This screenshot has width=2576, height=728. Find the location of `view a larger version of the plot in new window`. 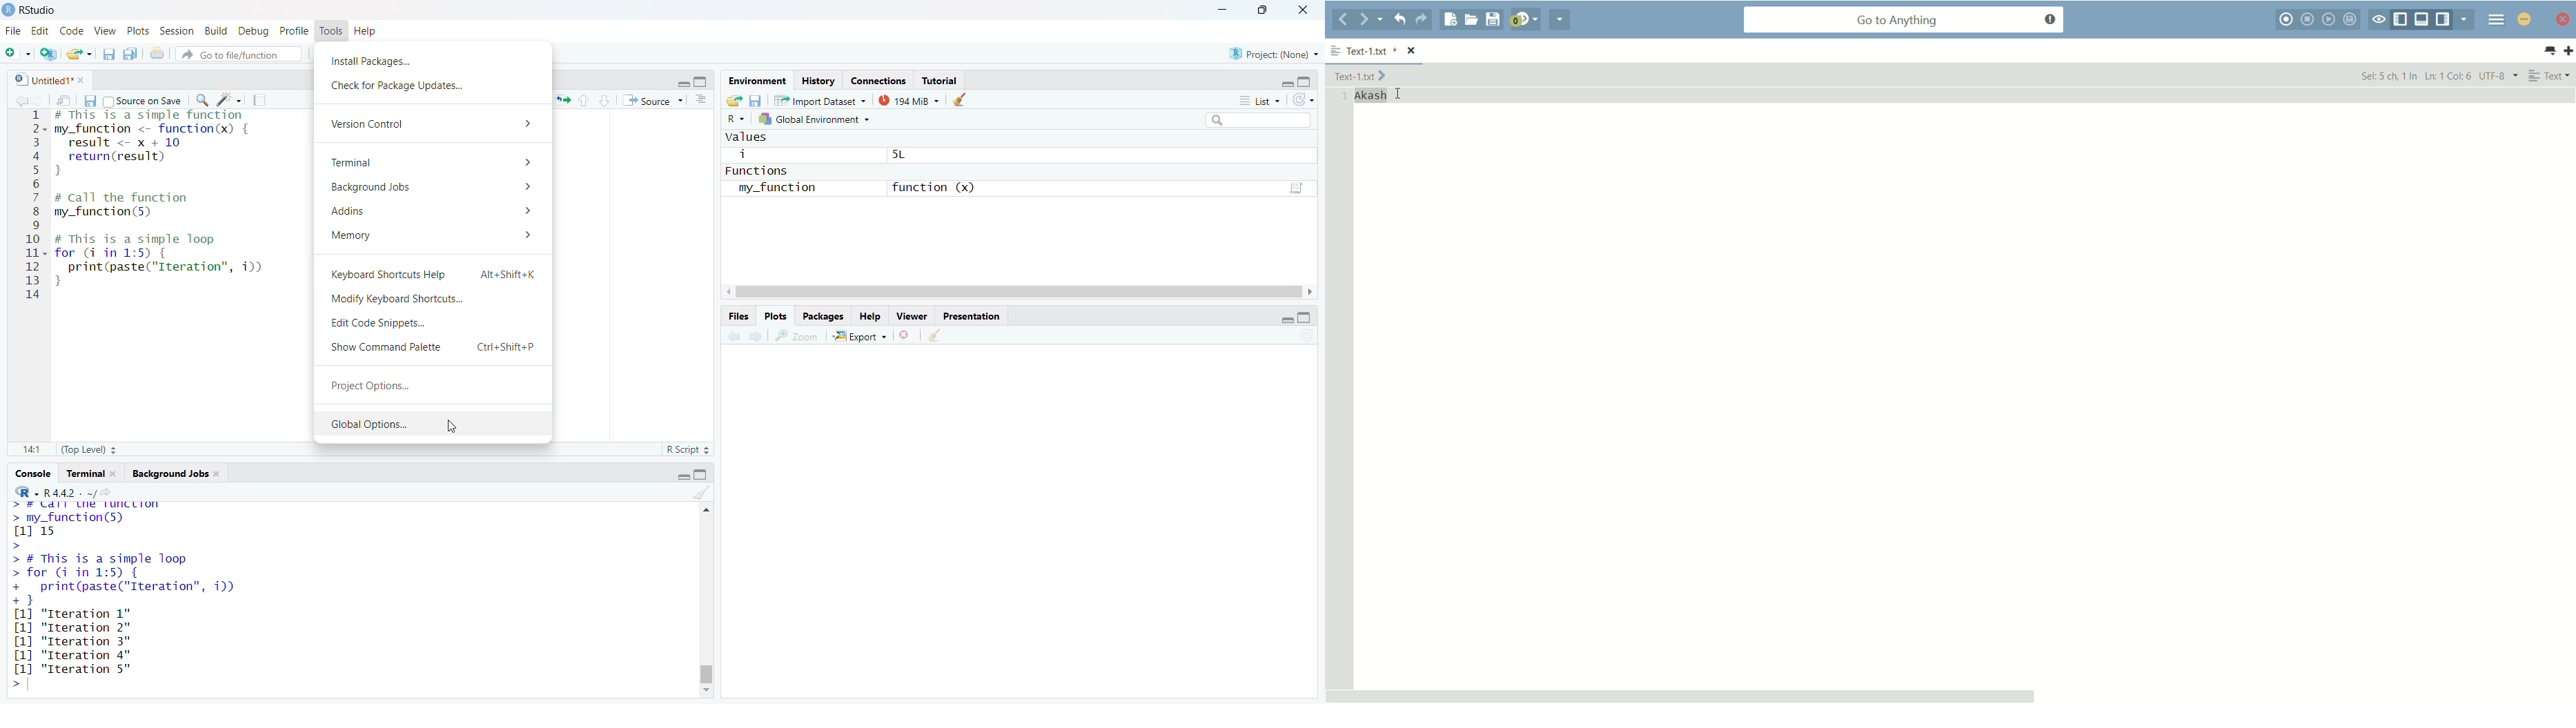

view a larger version of the plot in new window is located at coordinates (800, 336).